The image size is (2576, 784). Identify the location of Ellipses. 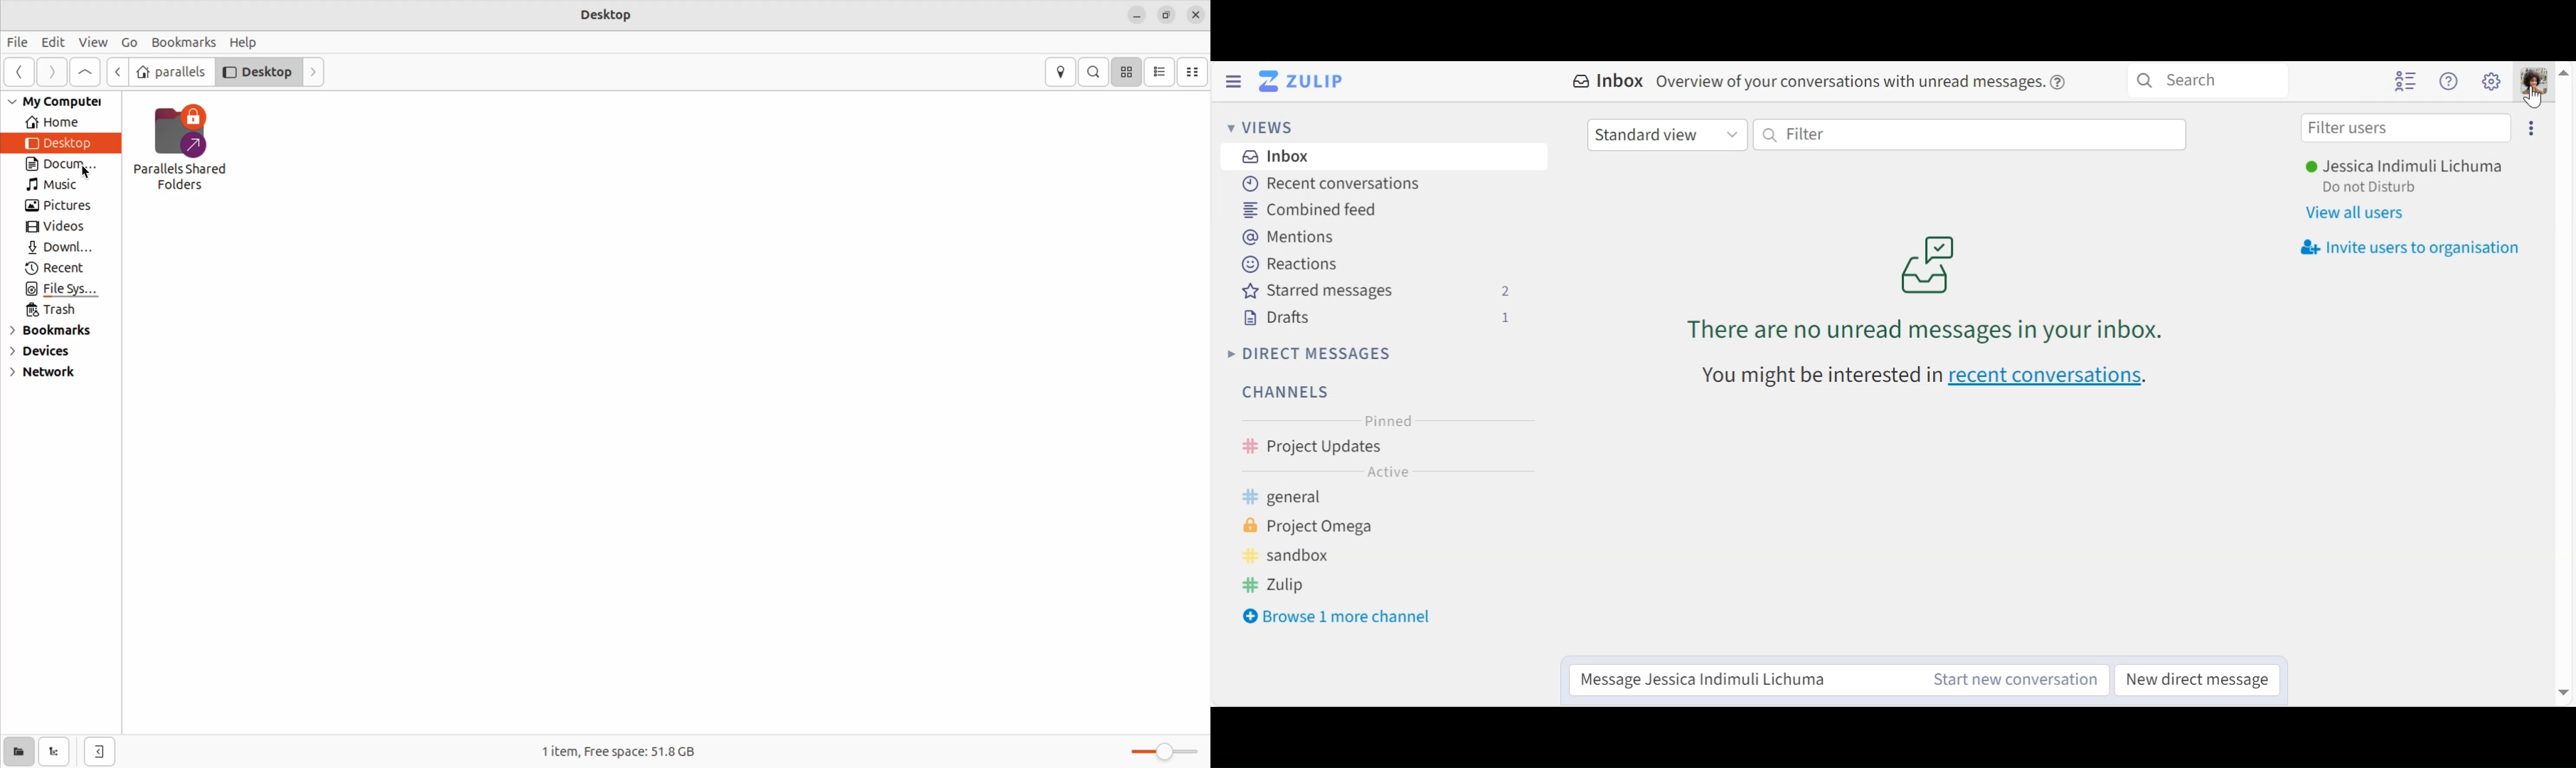
(2530, 129).